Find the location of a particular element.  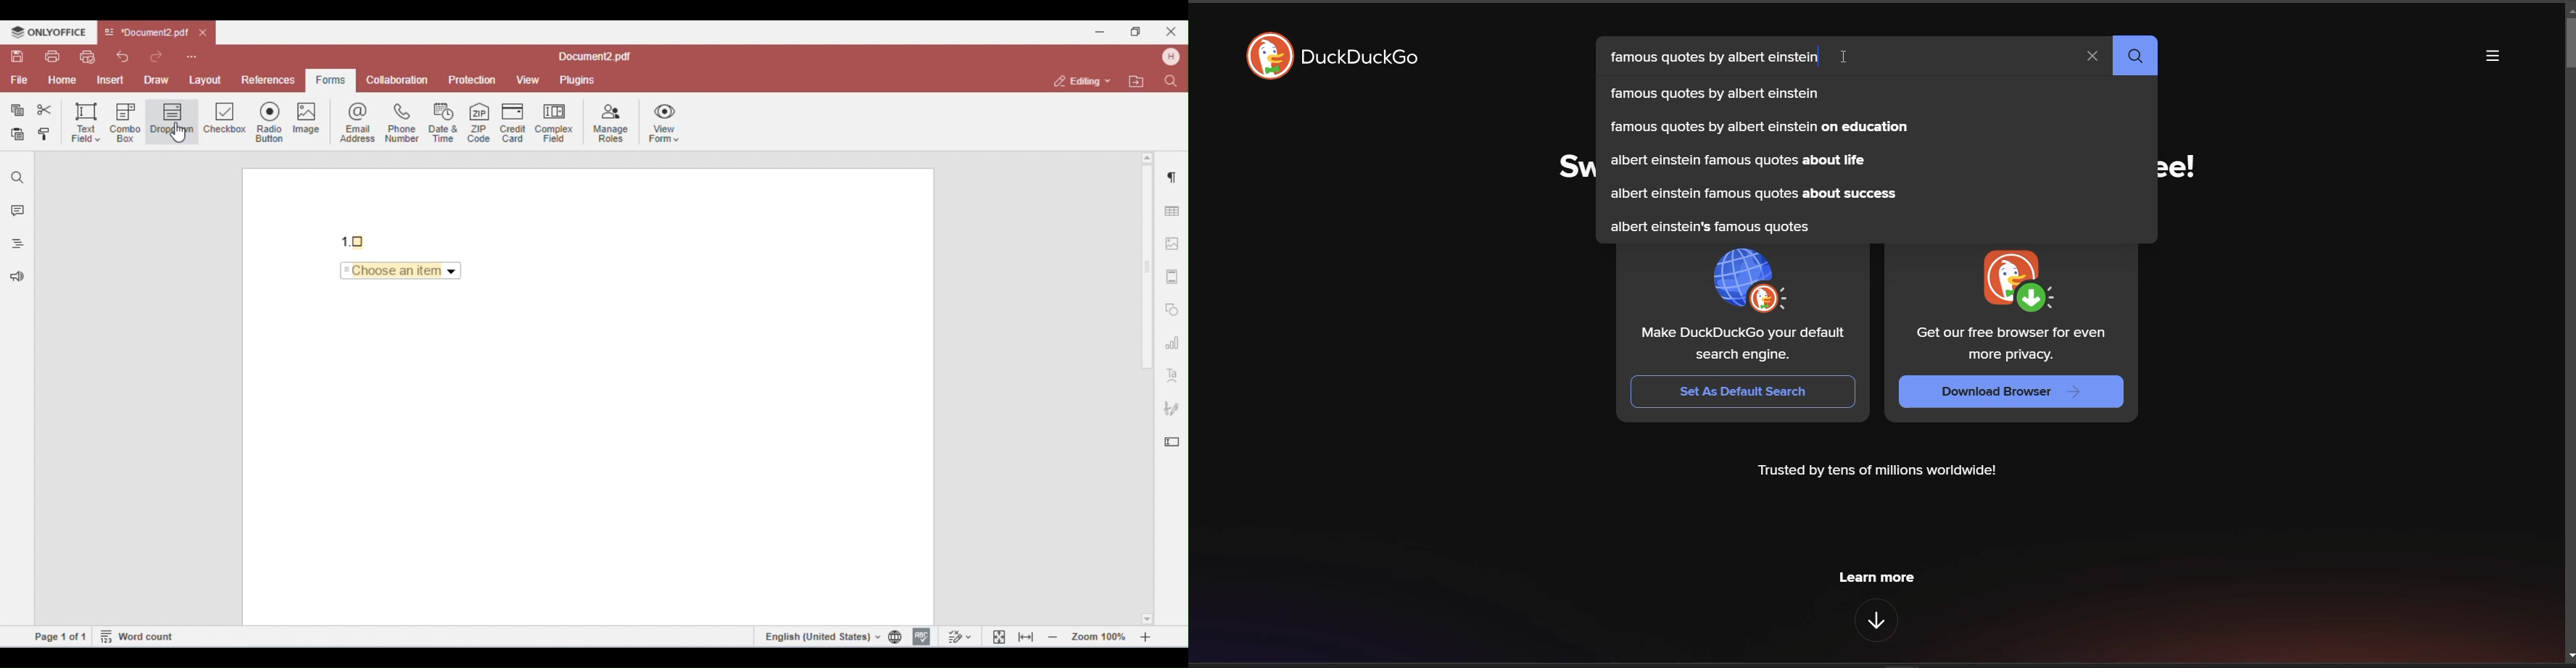

clear is located at coordinates (2092, 57).